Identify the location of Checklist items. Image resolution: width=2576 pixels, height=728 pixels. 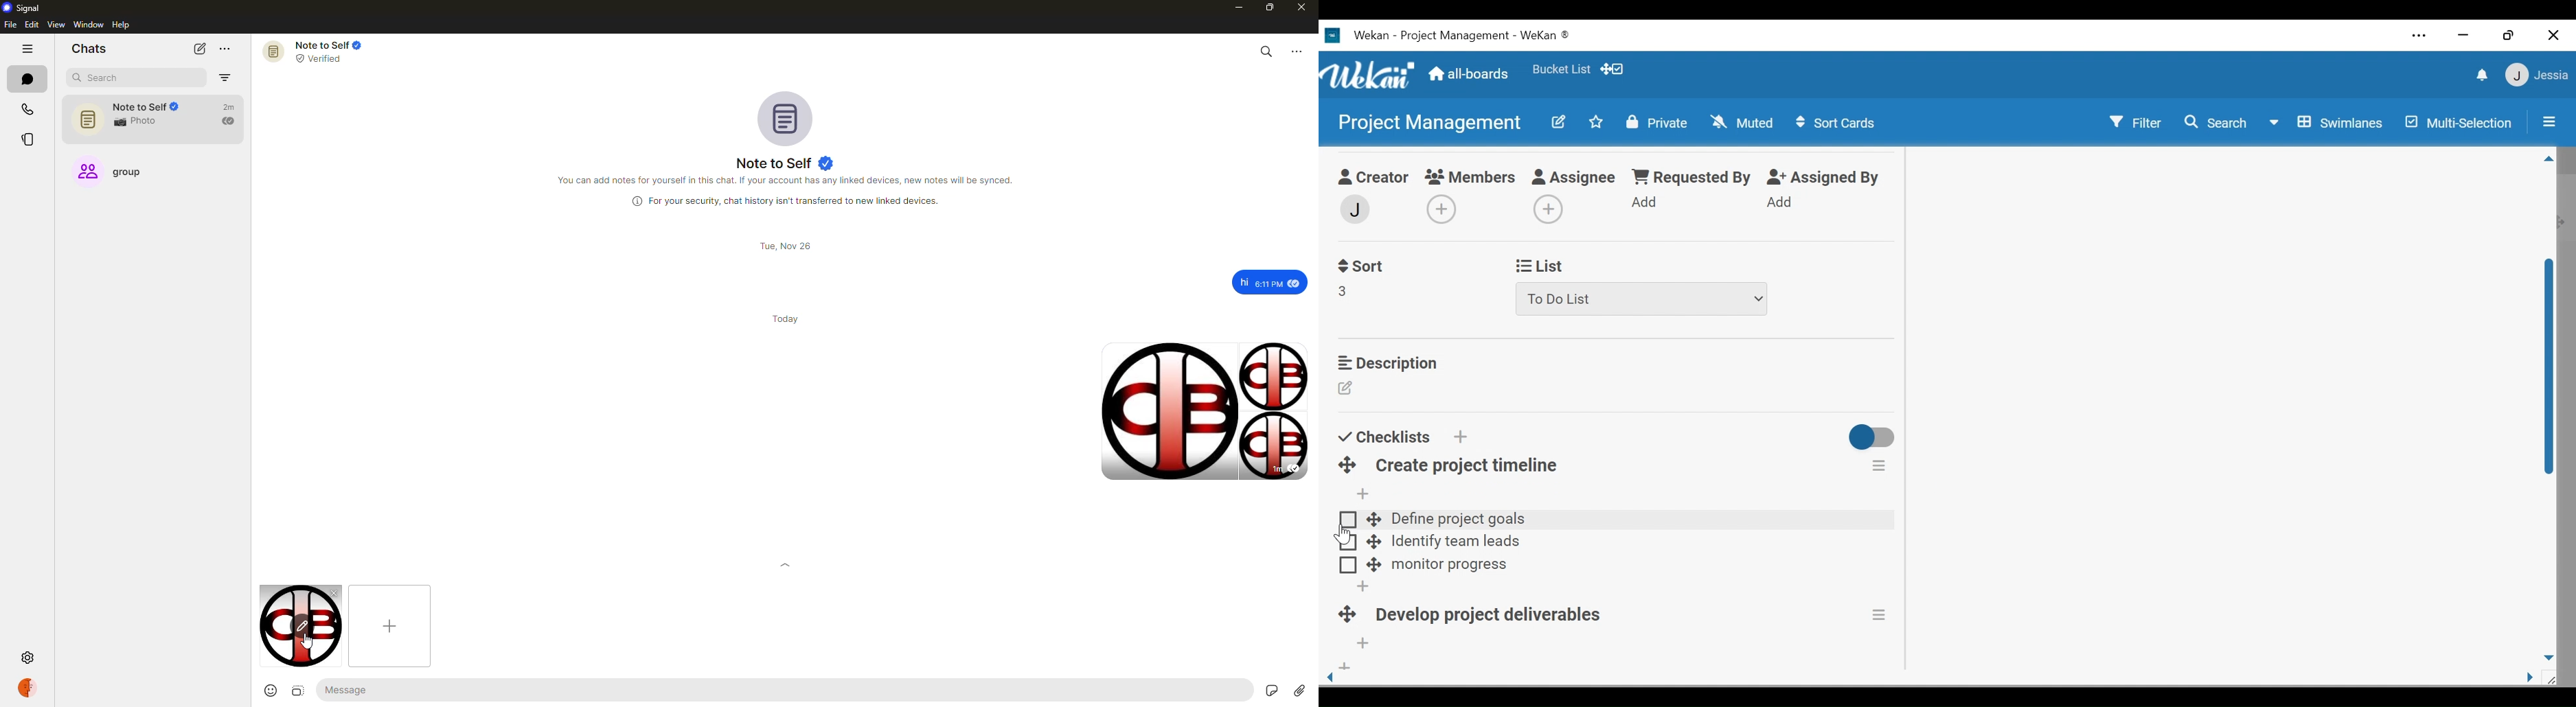
(1636, 521).